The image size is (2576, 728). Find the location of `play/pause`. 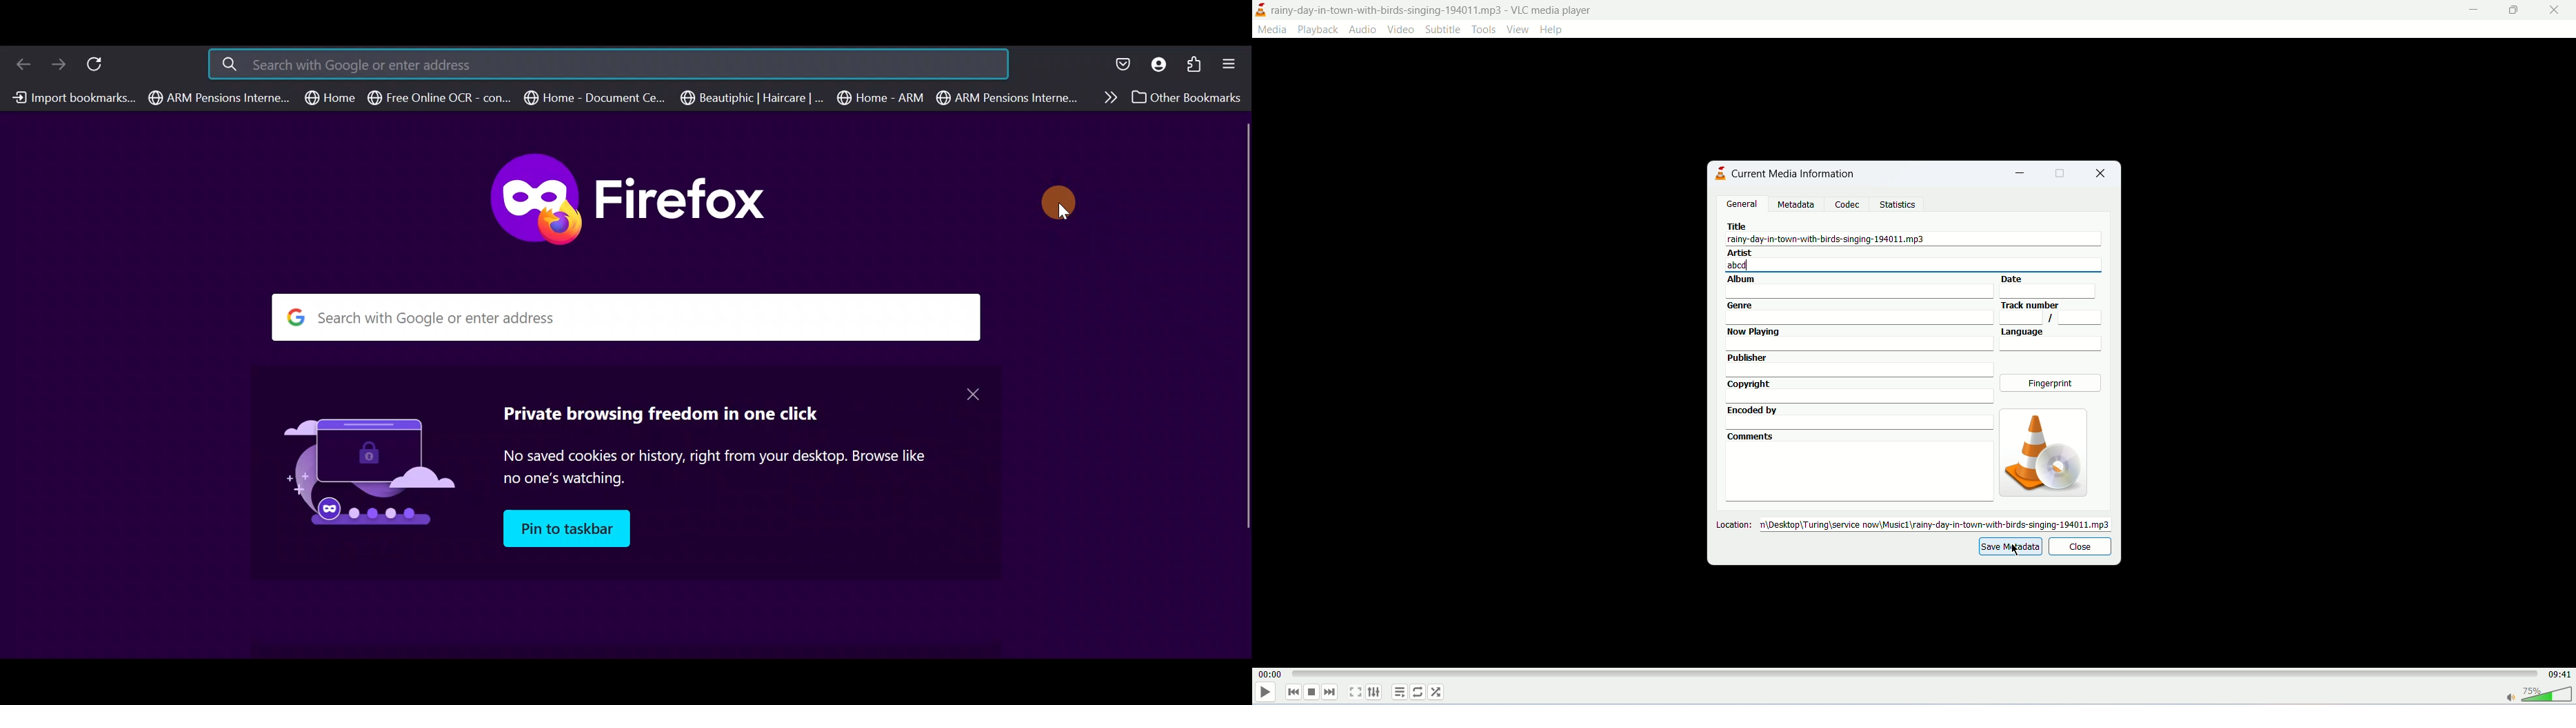

play/pause is located at coordinates (1265, 695).